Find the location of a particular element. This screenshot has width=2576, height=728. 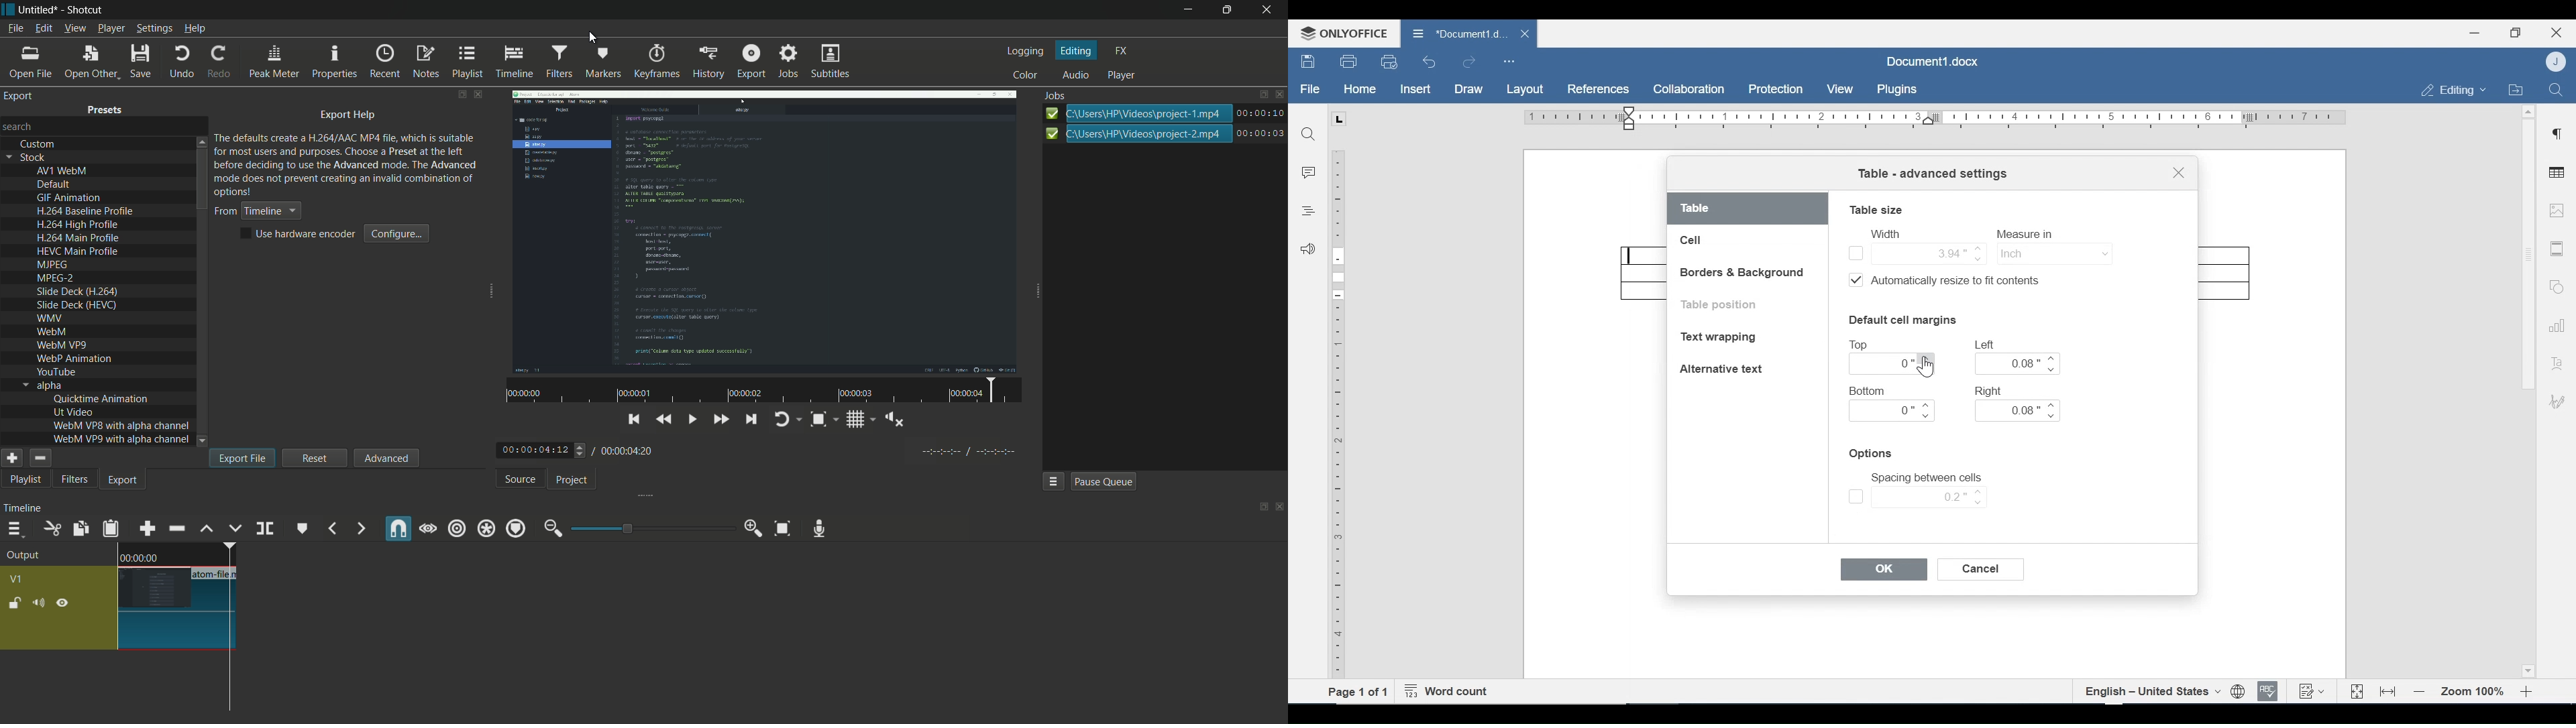

Paragraph Settings is located at coordinates (2557, 132).